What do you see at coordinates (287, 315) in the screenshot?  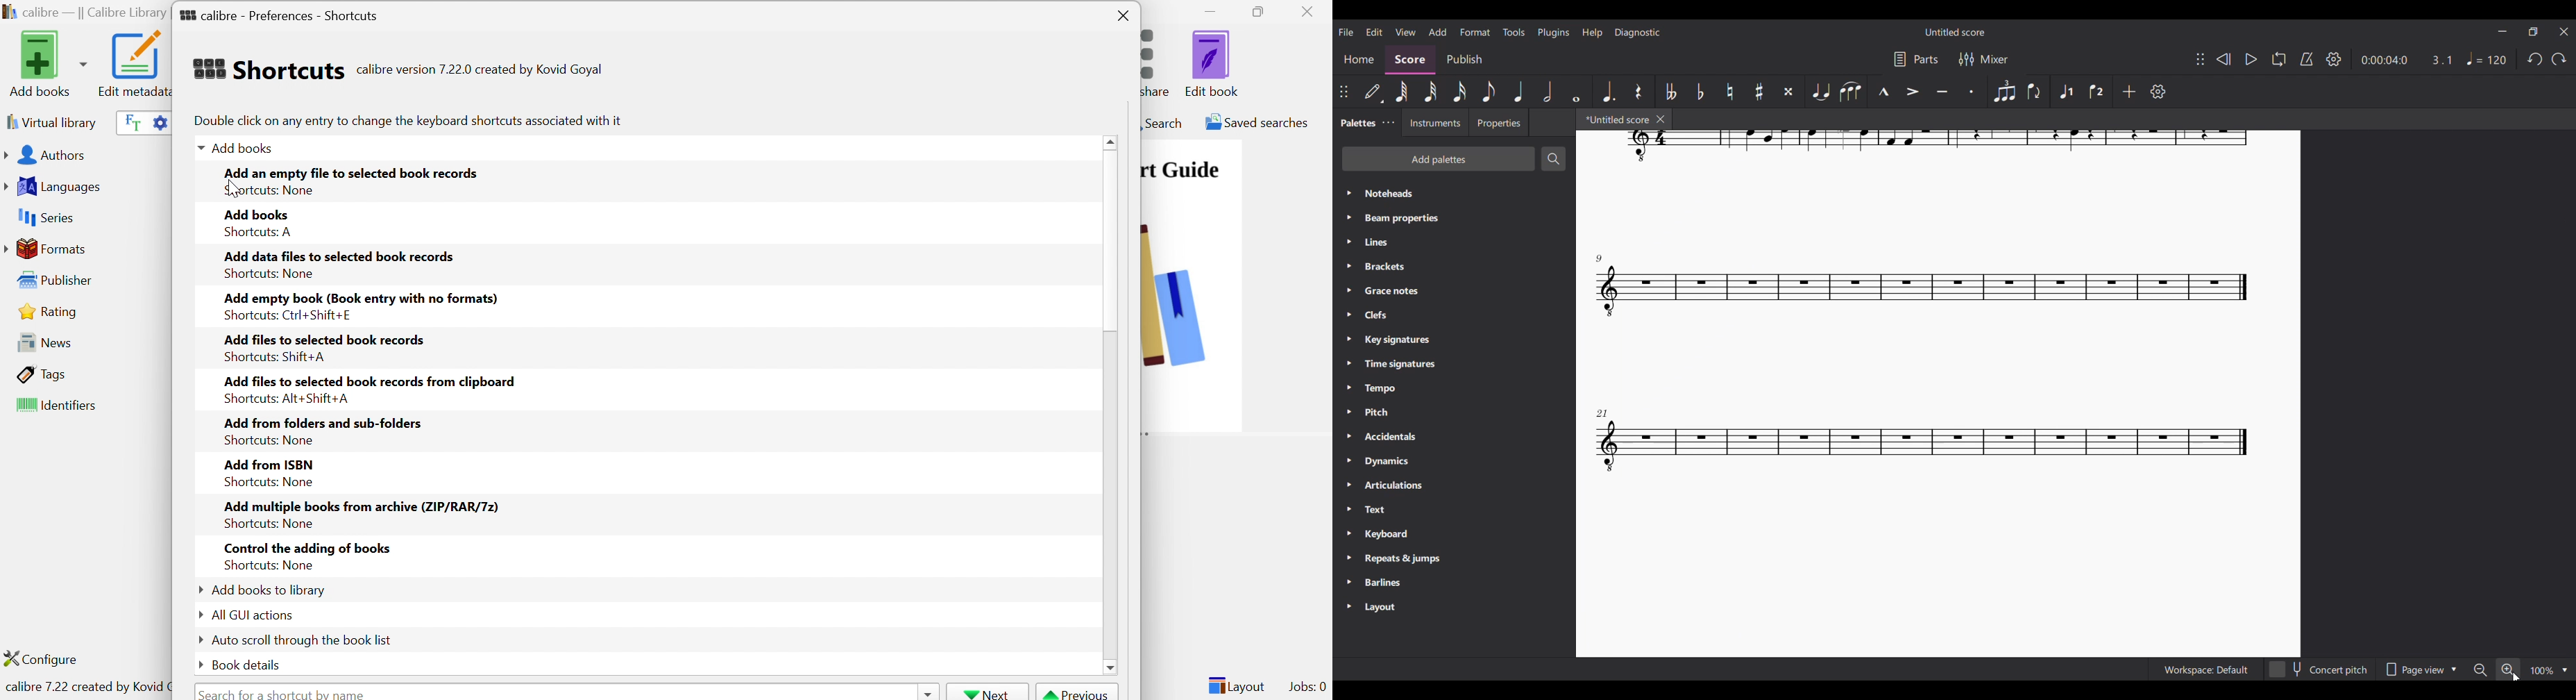 I see `Shortcuts: Ctrl+Shift+E` at bounding box center [287, 315].